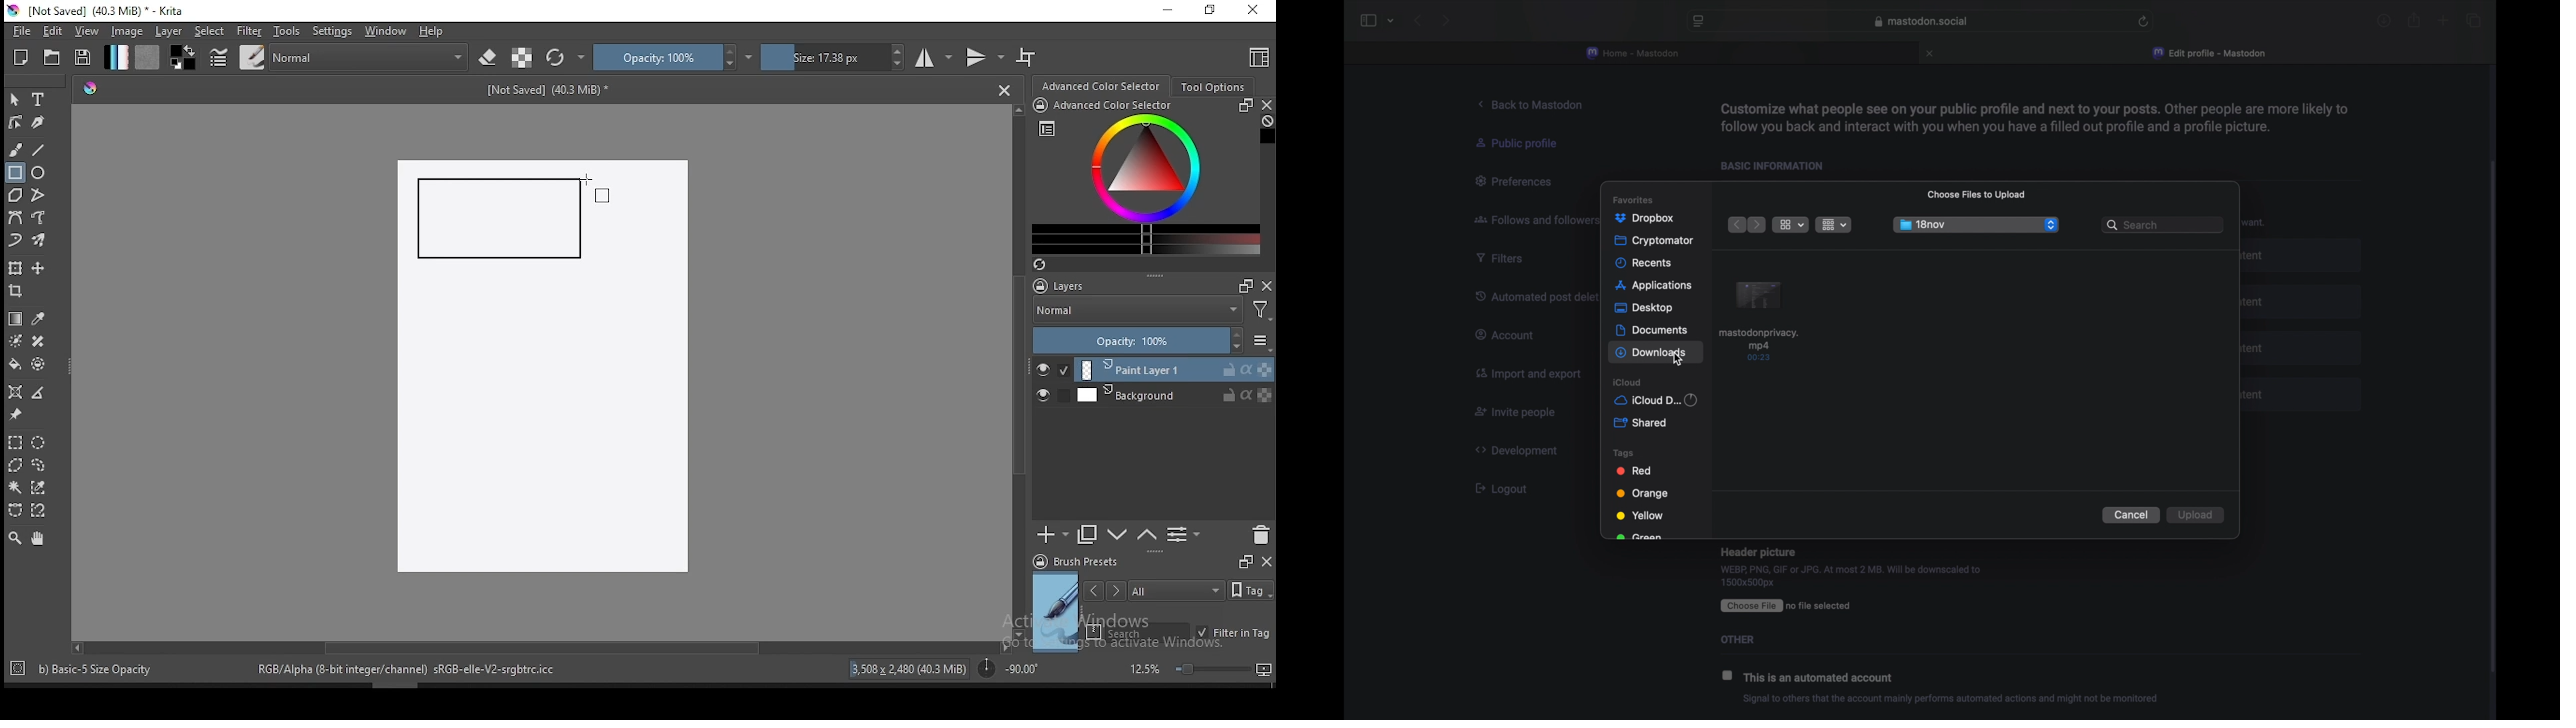 Image resolution: width=2576 pixels, height=728 pixels. I want to click on yellow, so click(1639, 515).